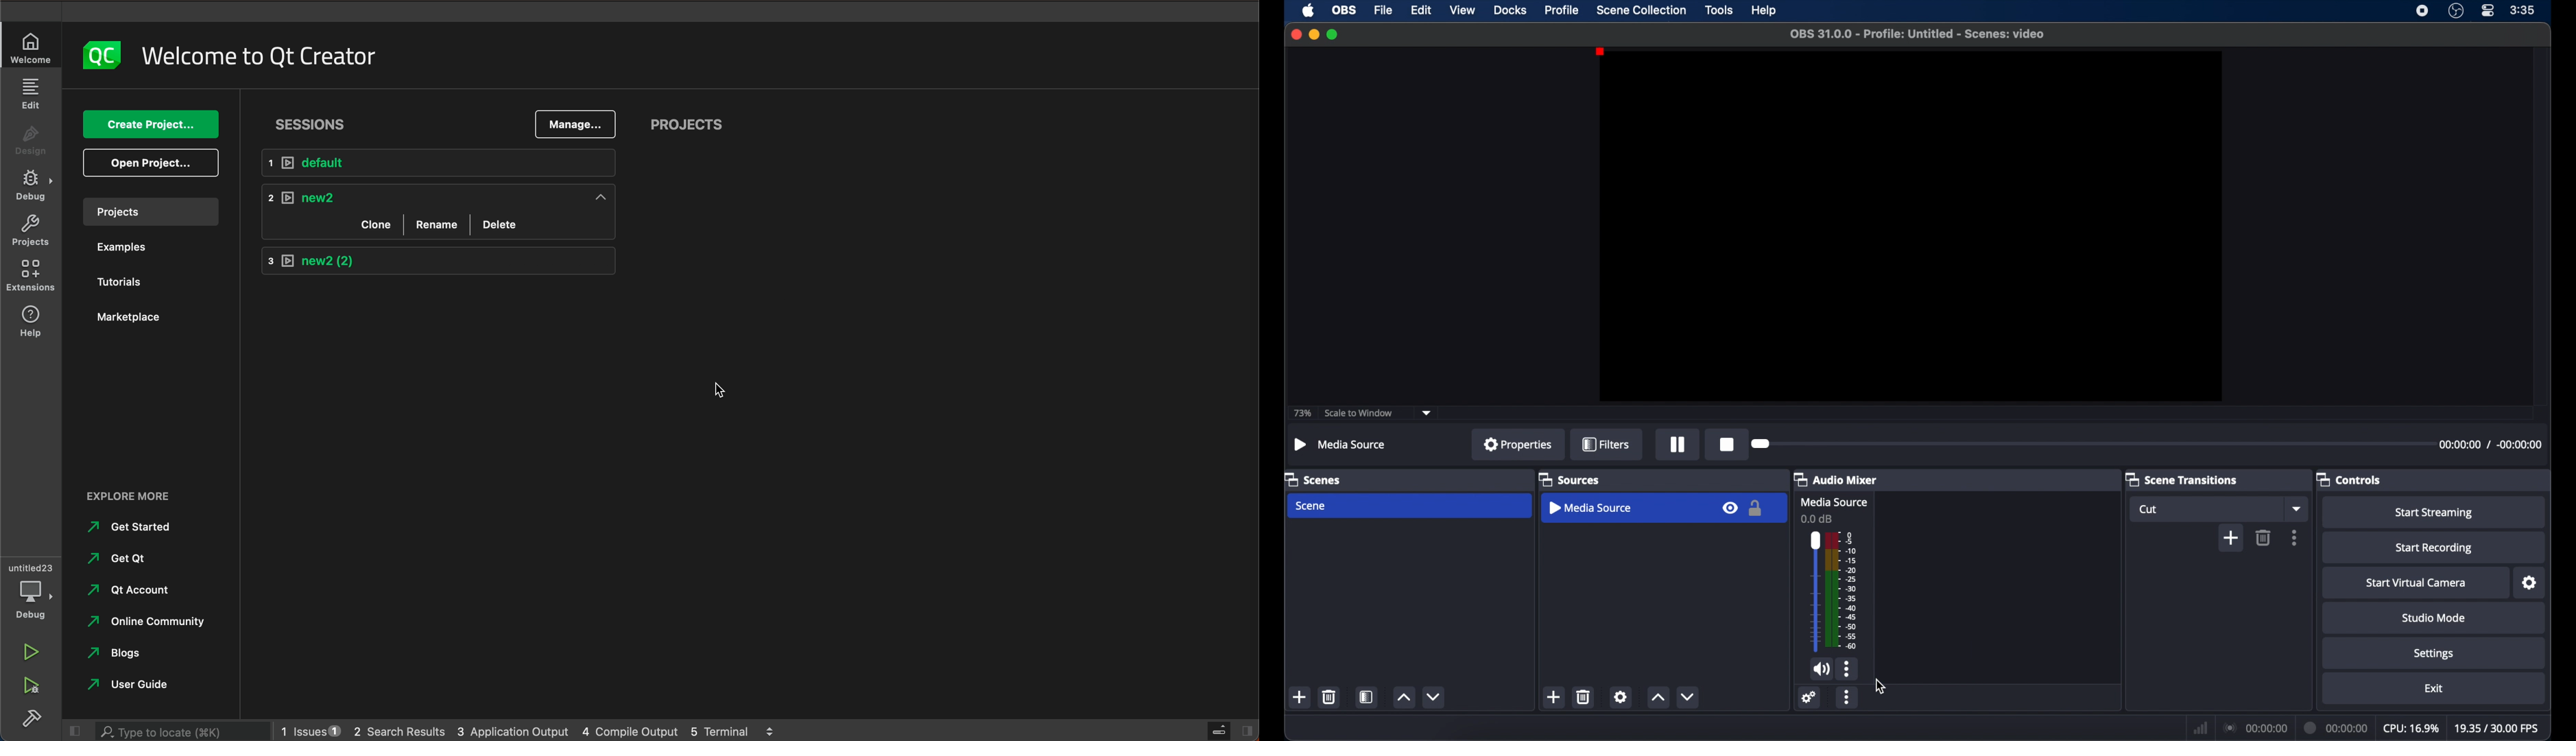 This screenshot has height=756, width=2576. What do you see at coordinates (1730, 508) in the screenshot?
I see `visibility icon` at bounding box center [1730, 508].